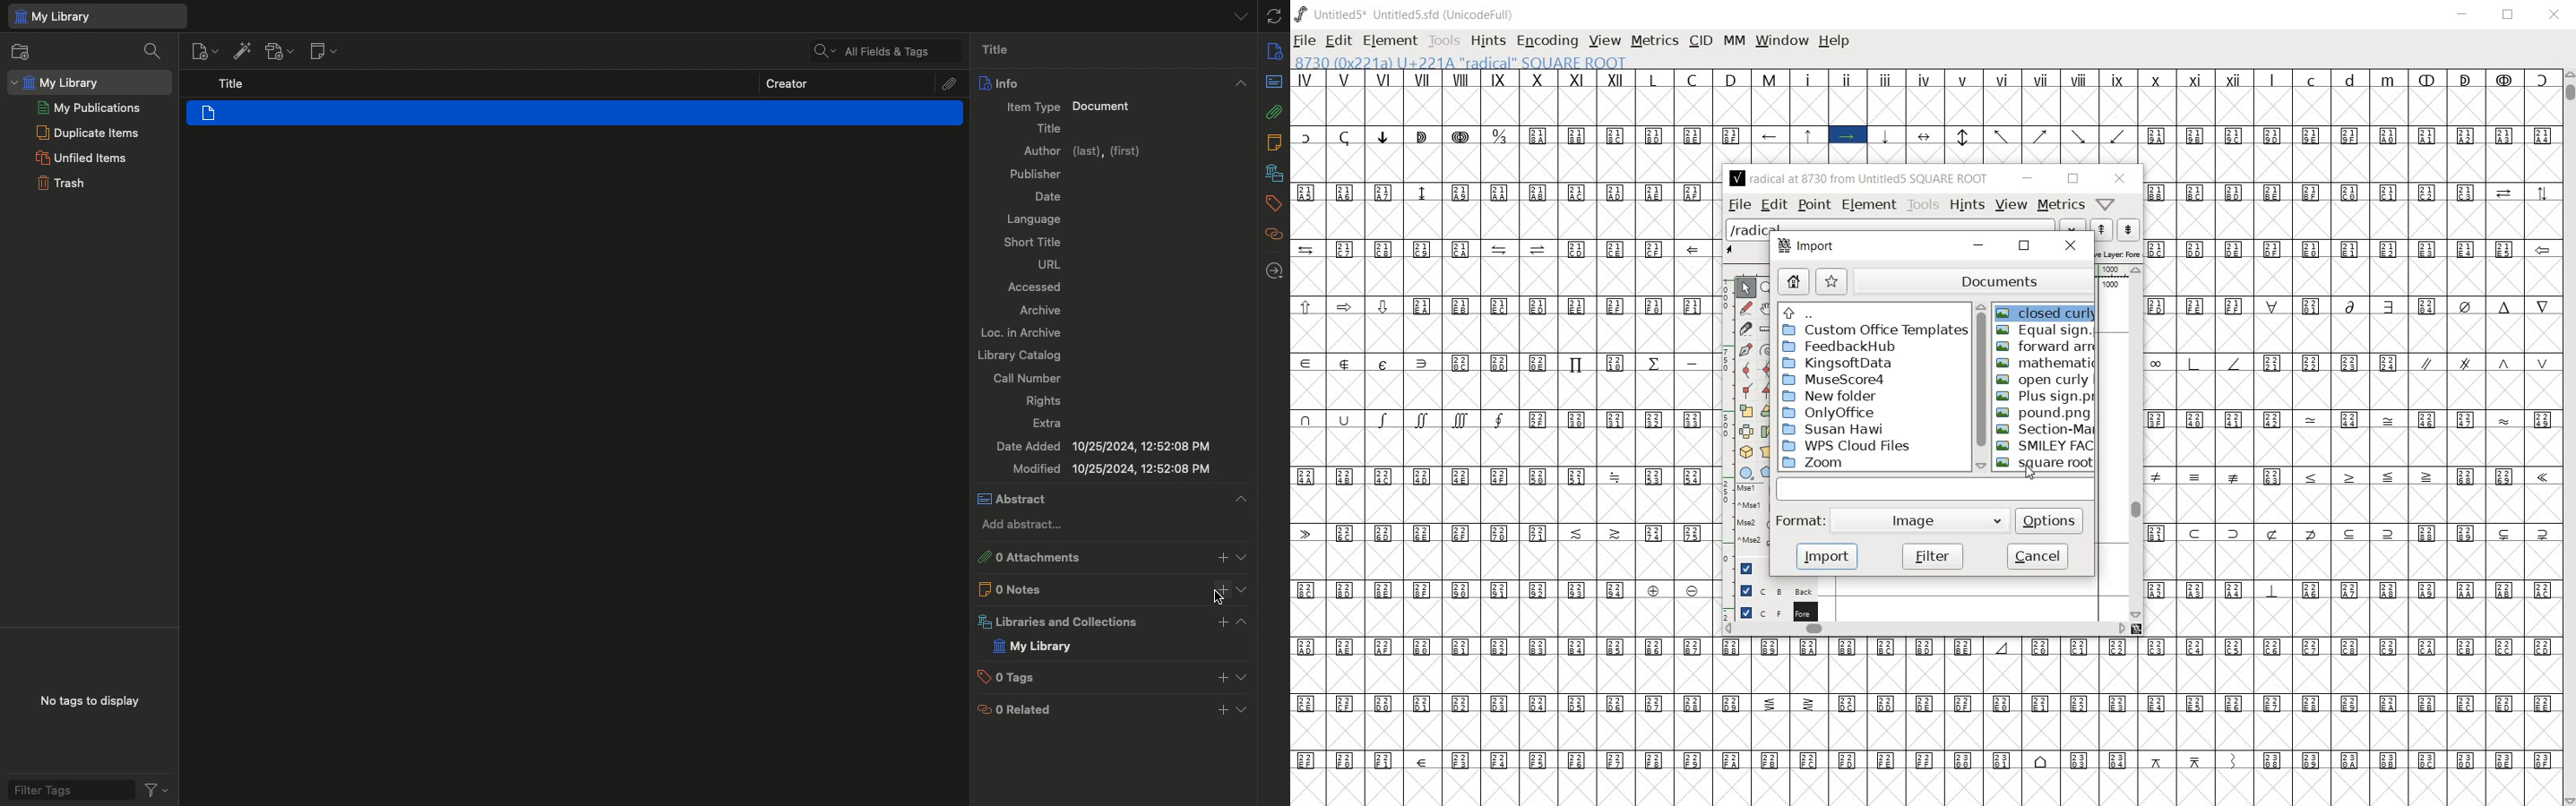 This screenshot has width=2576, height=812. I want to click on Extra, so click(1047, 423).